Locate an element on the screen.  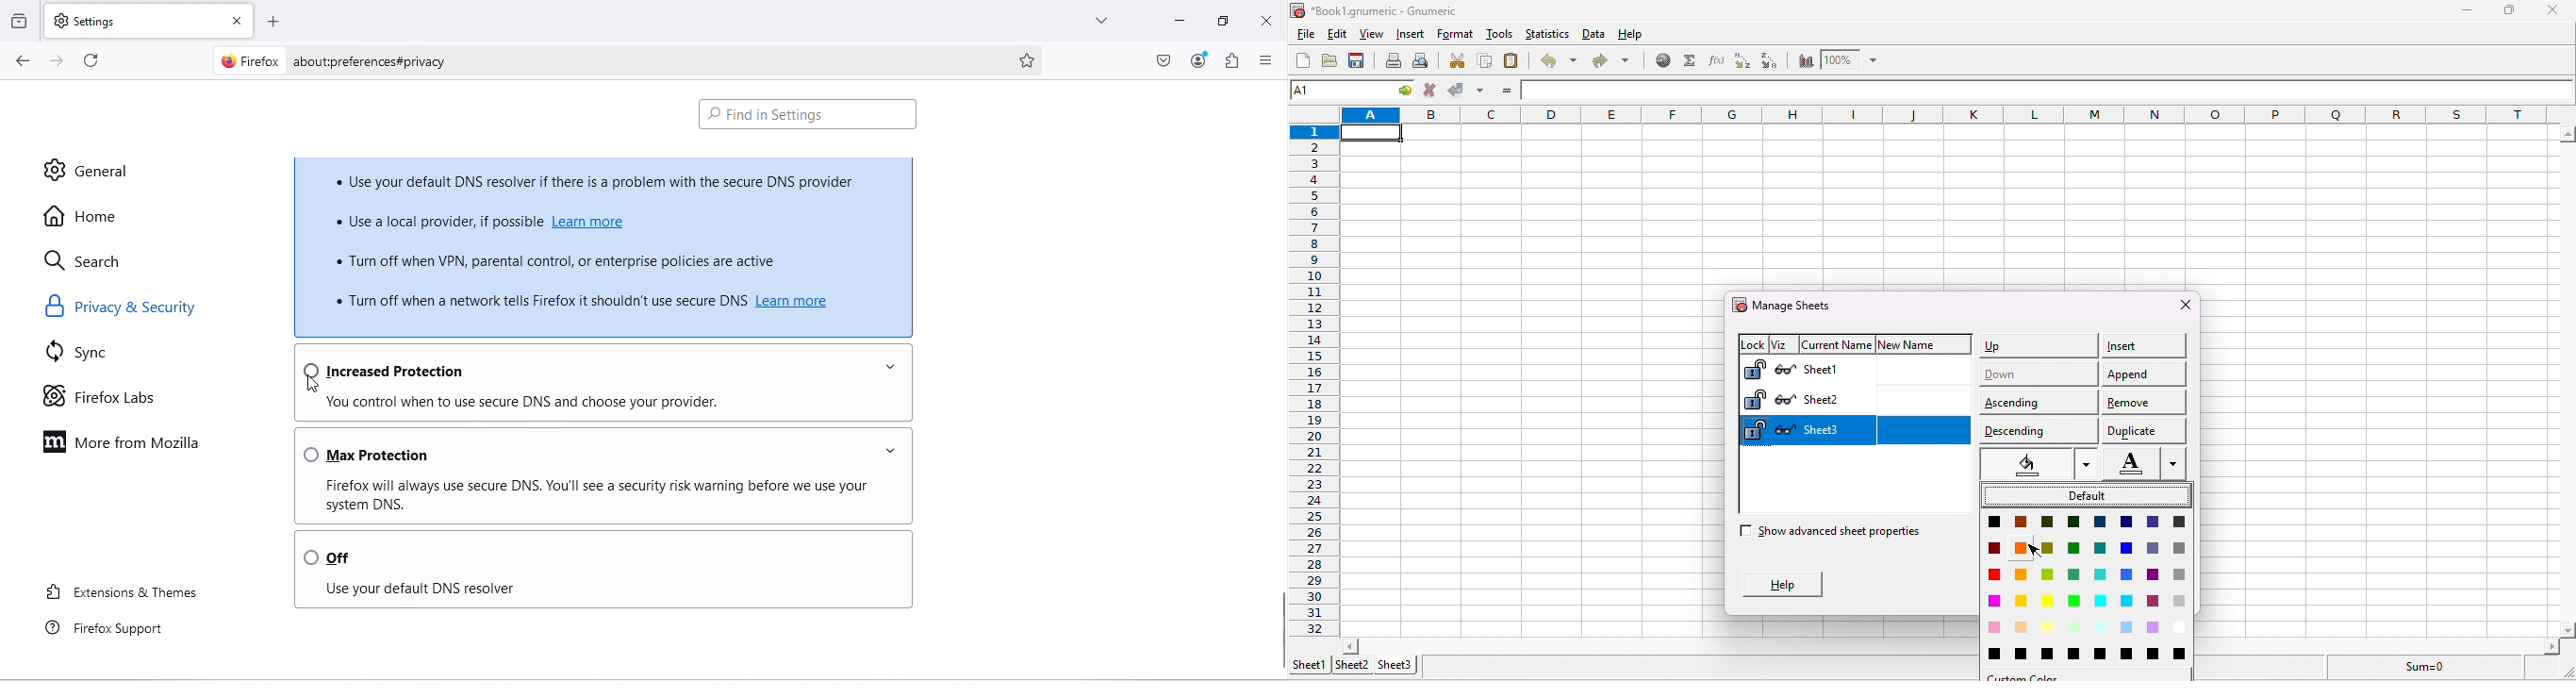
sheet 1 is located at coordinates (1884, 372).